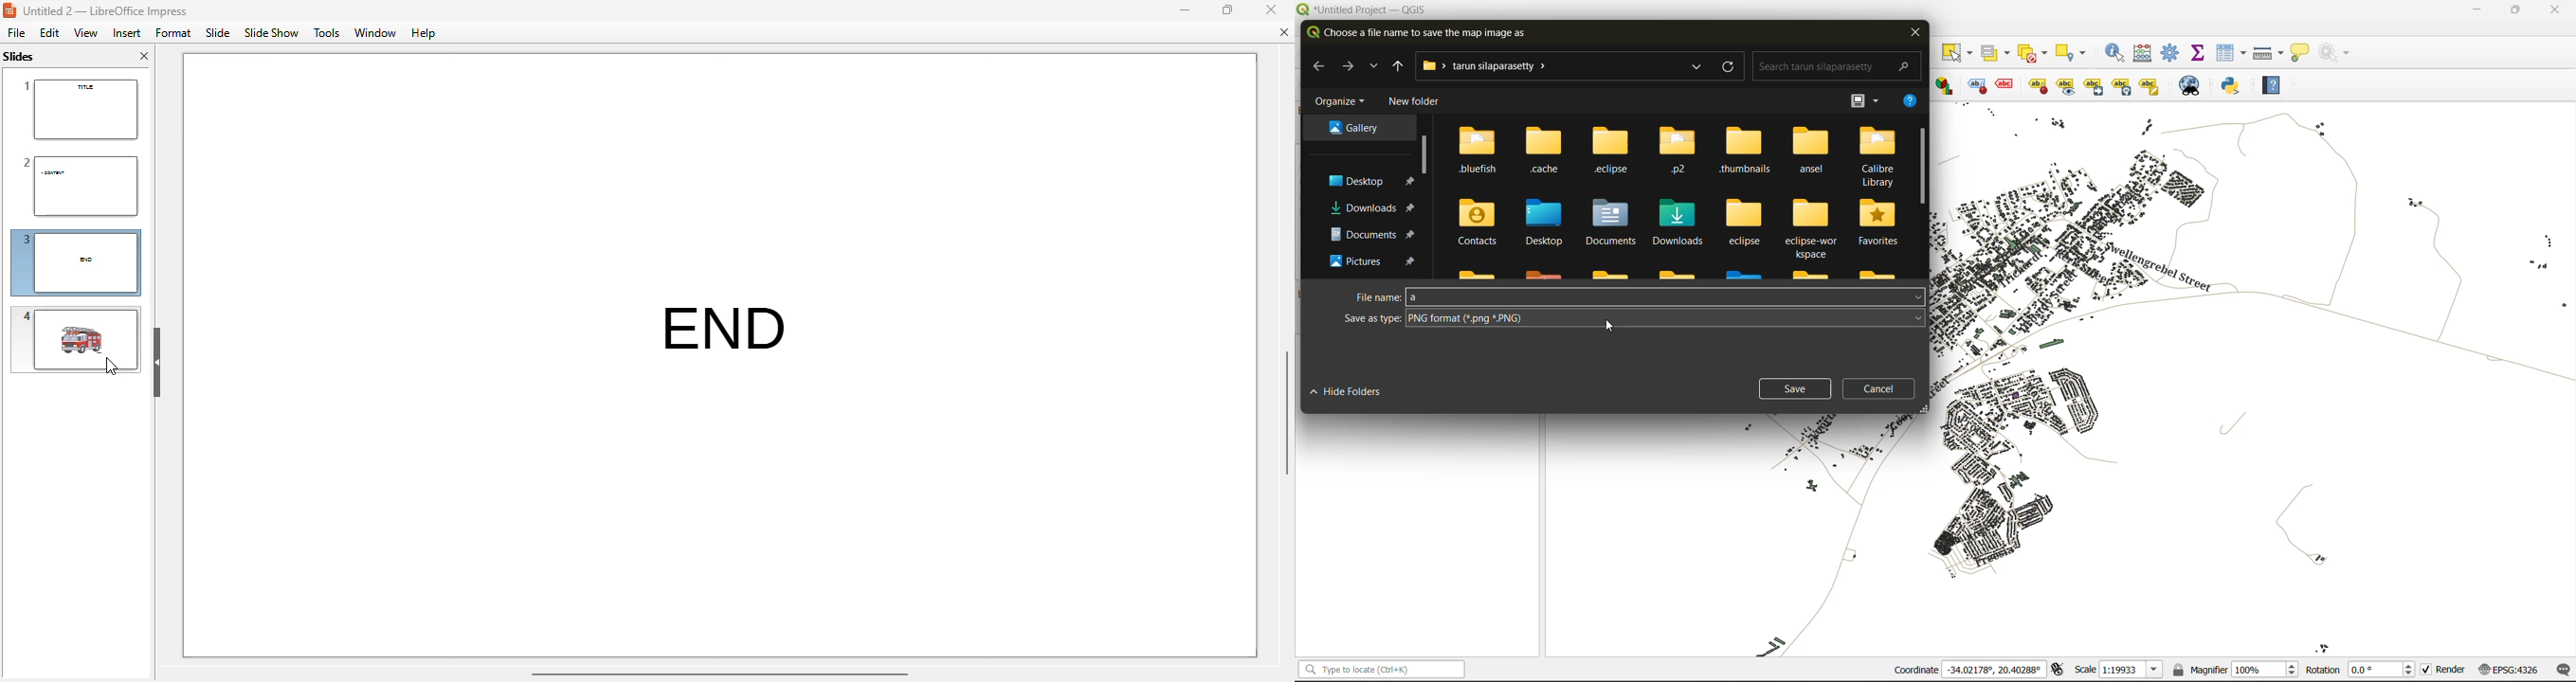 Image resolution: width=2576 pixels, height=700 pixels. What do you see at coordinates (1412, 102) in the screenshot?
I see `new folder` at bounding box center [1412, 102].